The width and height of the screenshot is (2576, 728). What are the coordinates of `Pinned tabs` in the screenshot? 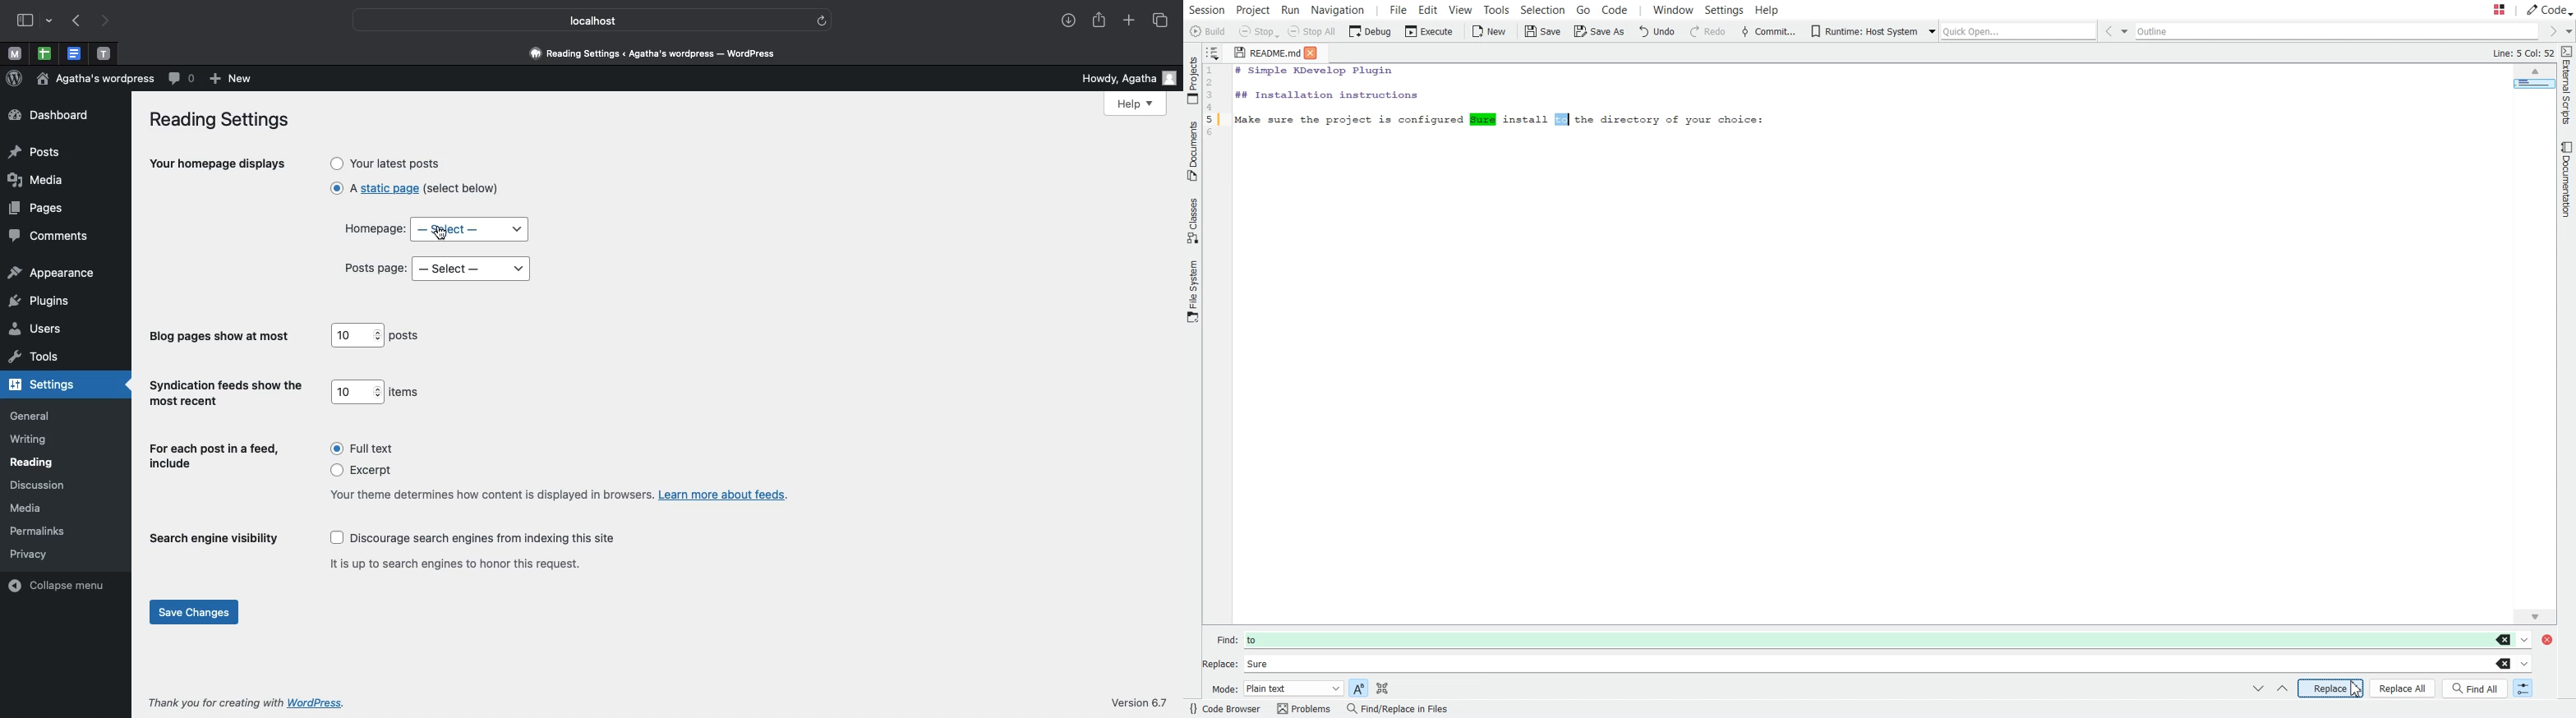 It's located at (104, 53).